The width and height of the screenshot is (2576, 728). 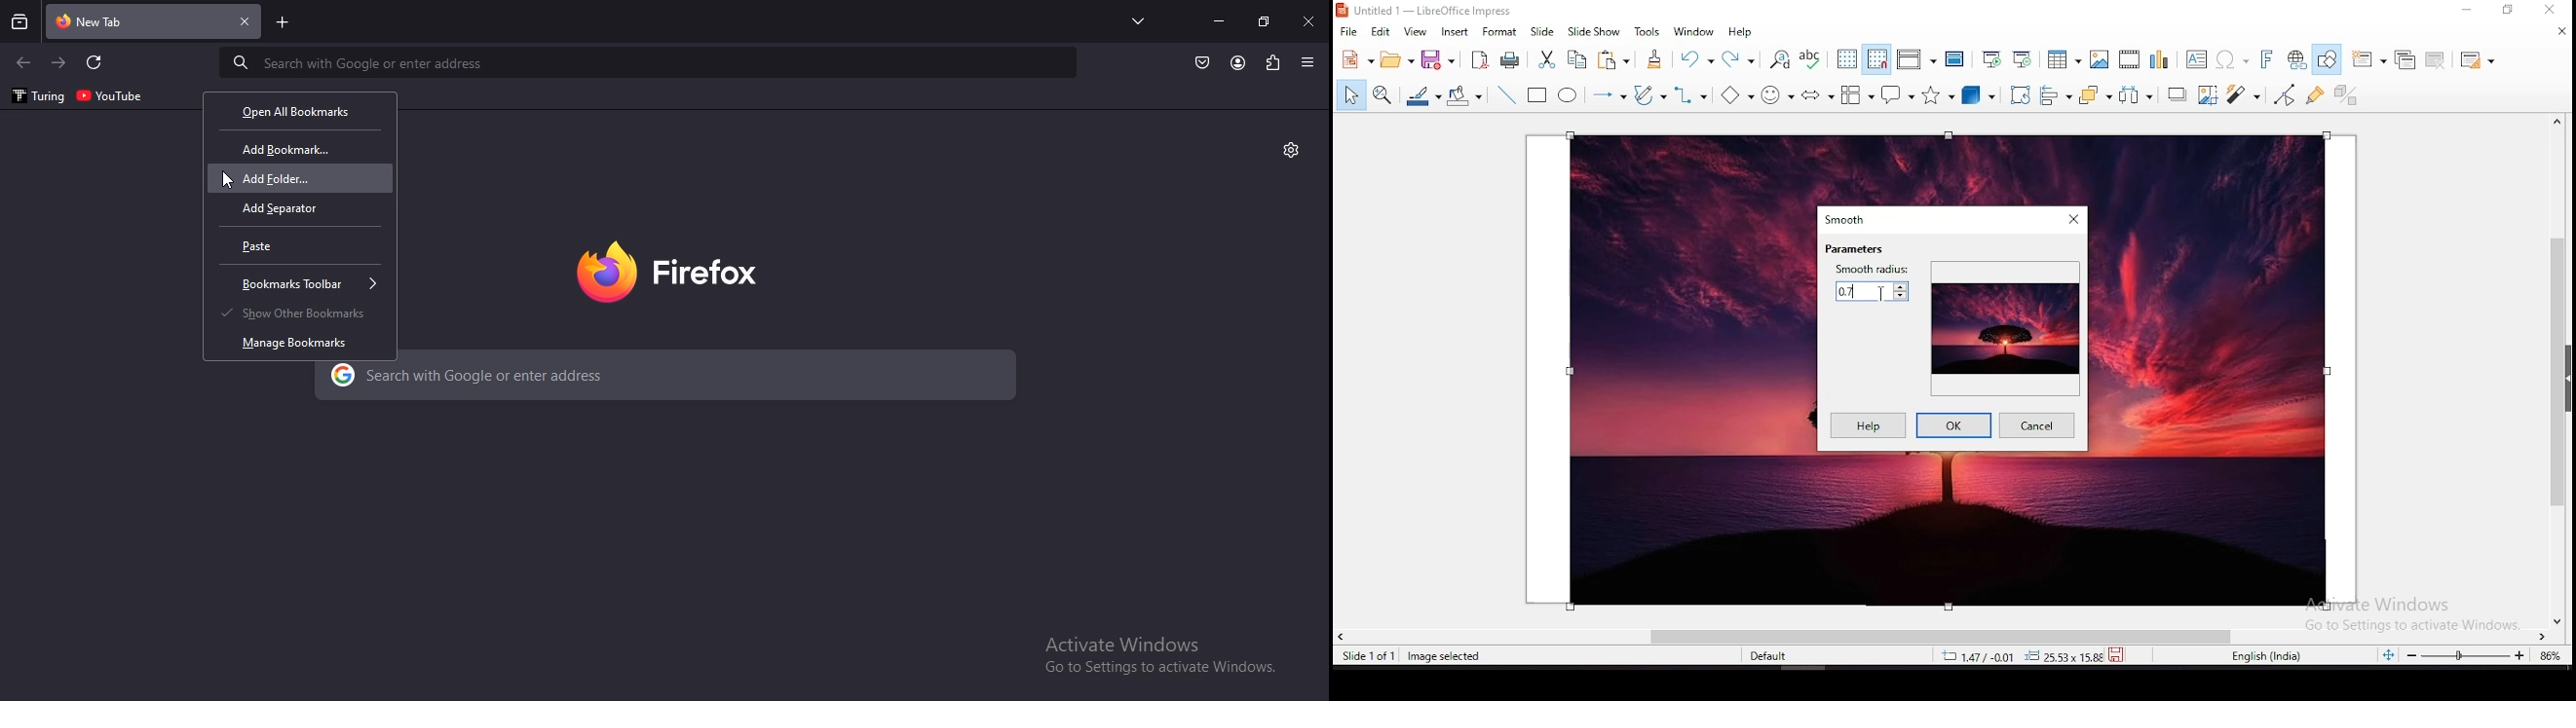 What do you see at coordinates (1610, 59) in the screenshot?
I see `copy` at bounding box center [1610, 59].